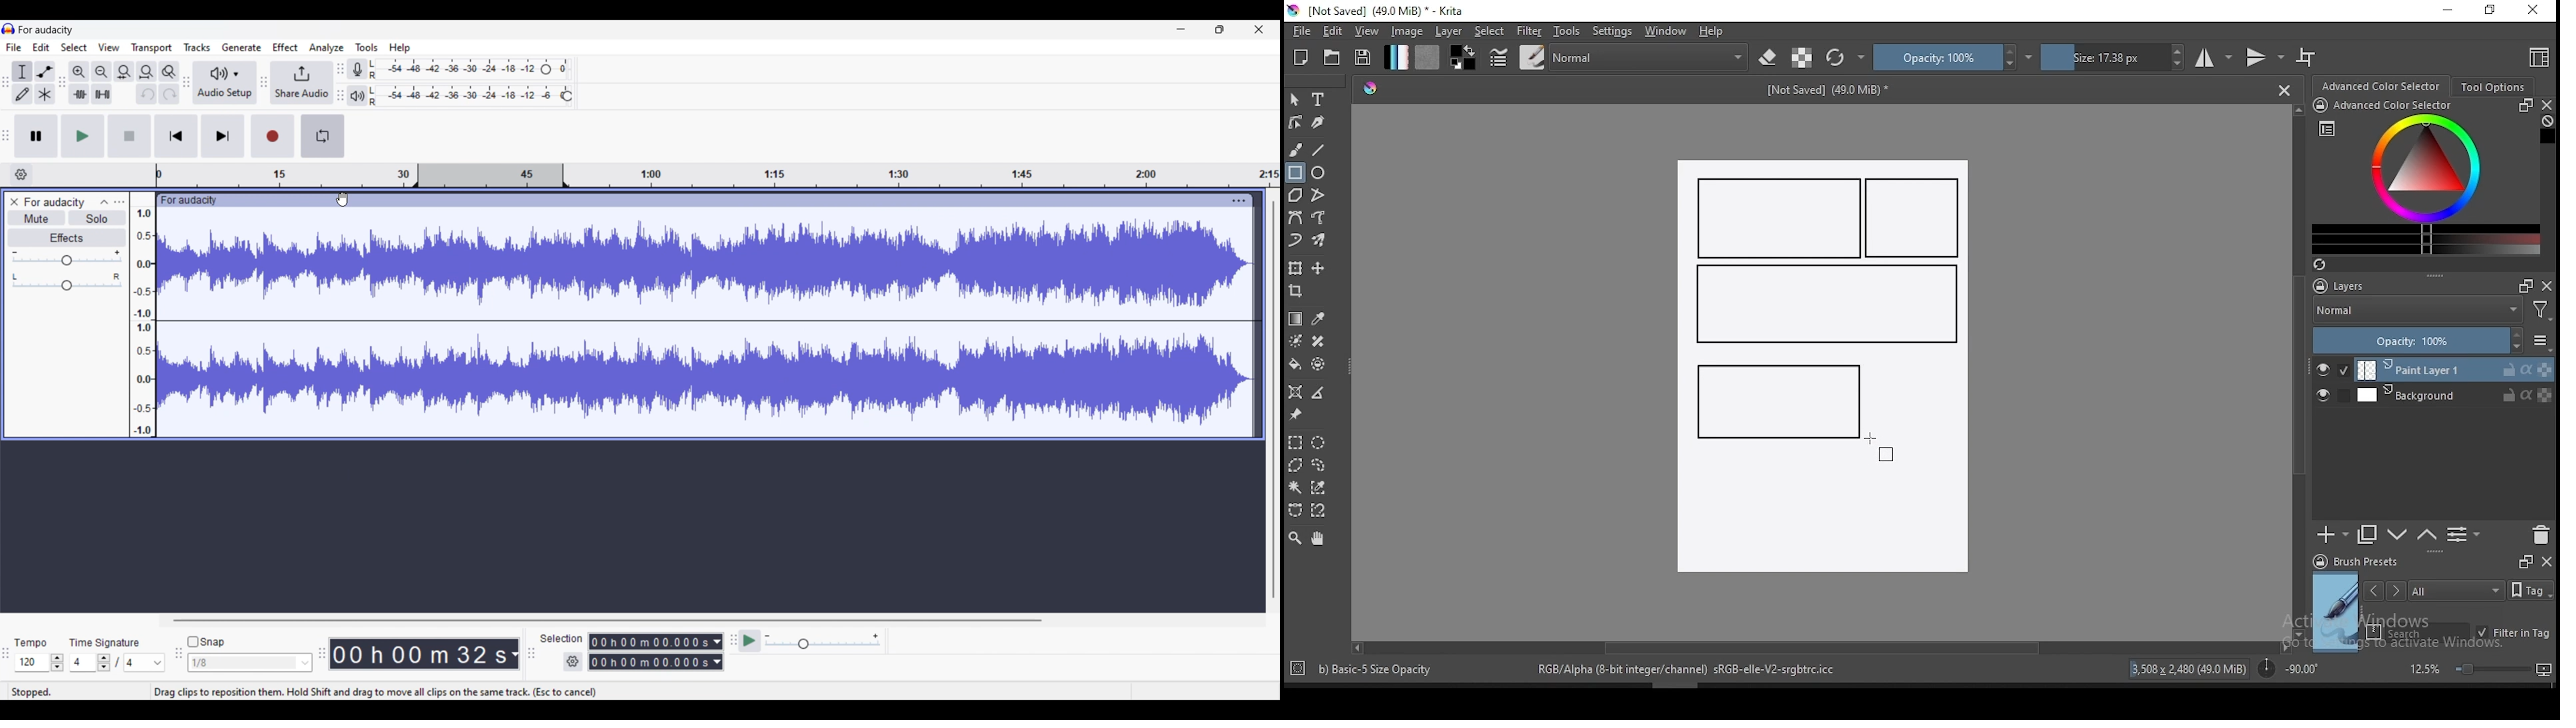 The height and width of the screenshot is (728, 2576). I want to click on image, so click(1406, 31).